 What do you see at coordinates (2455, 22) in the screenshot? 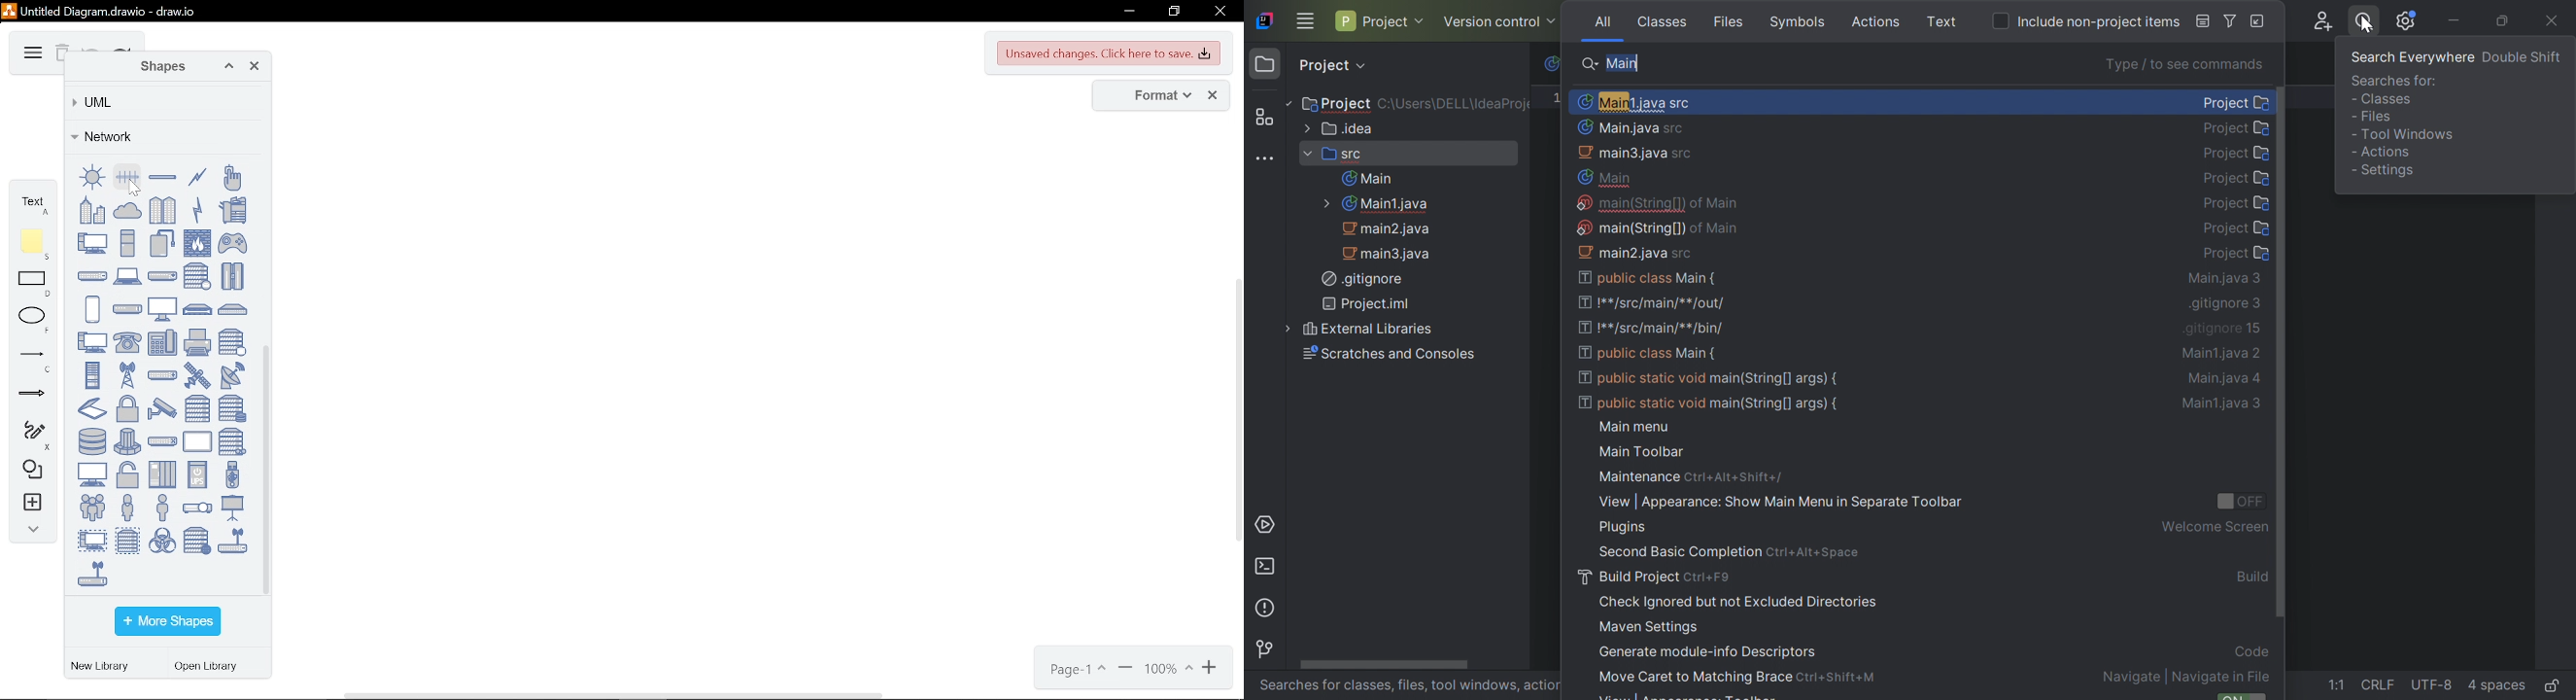
I see `Minimize` at bounding box center [2455, 22].